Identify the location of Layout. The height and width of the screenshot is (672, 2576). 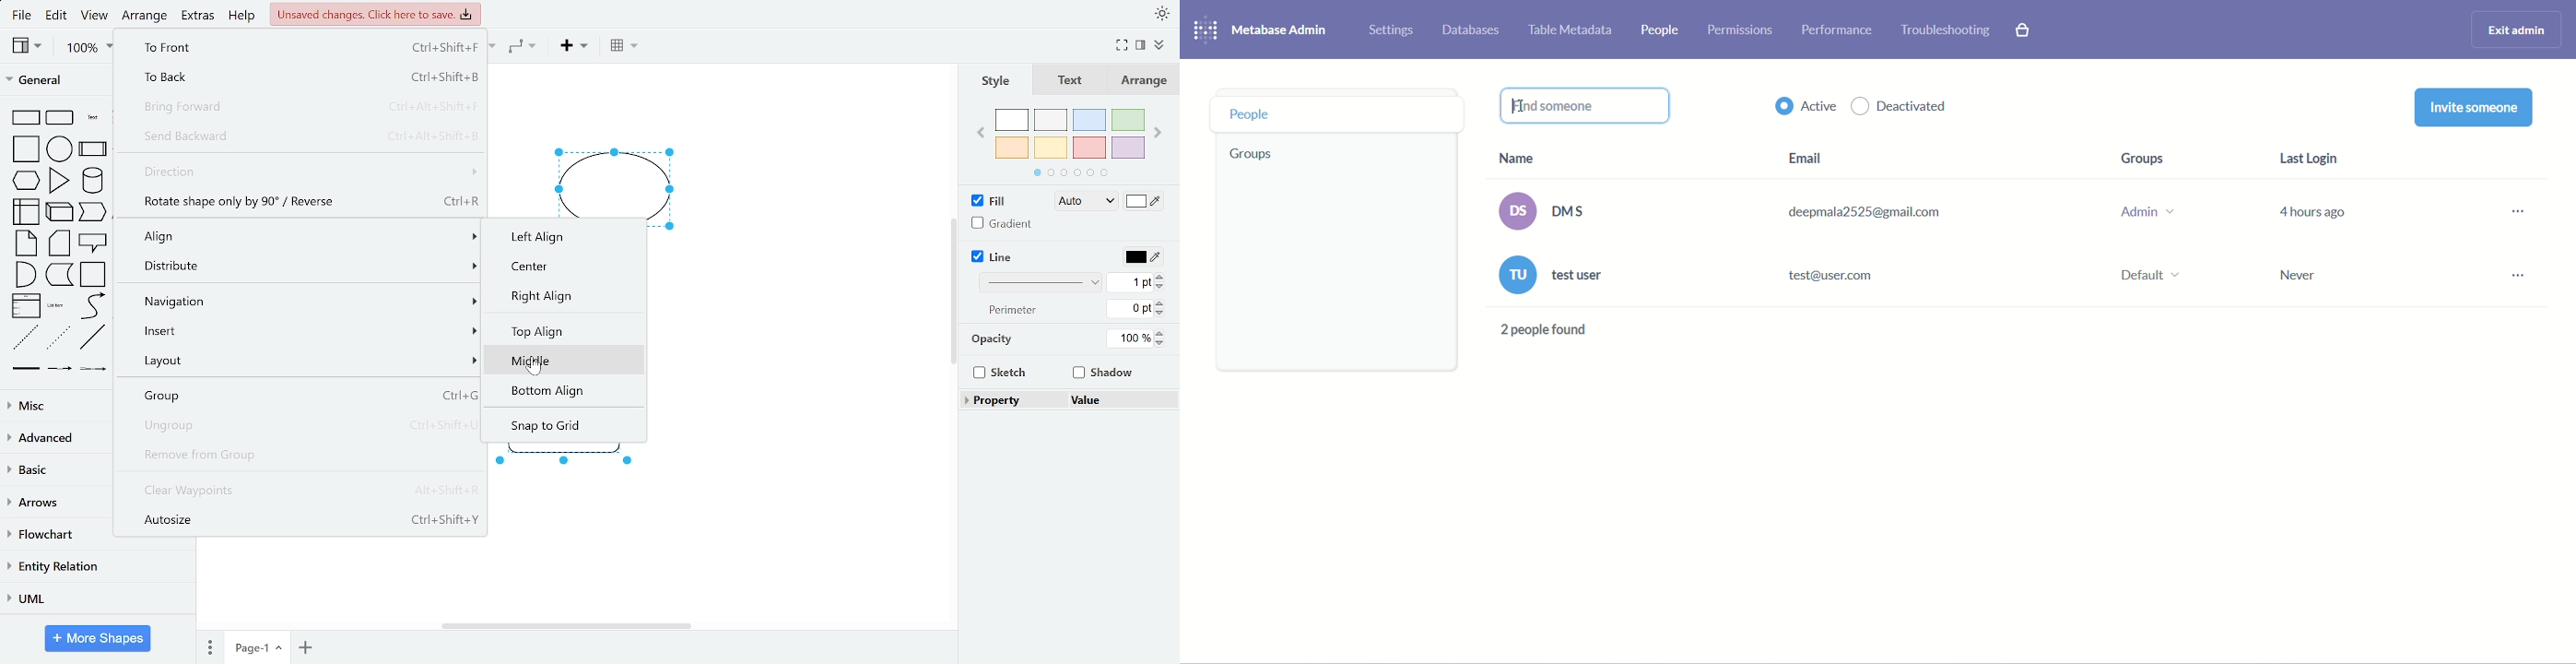
(300, 361).